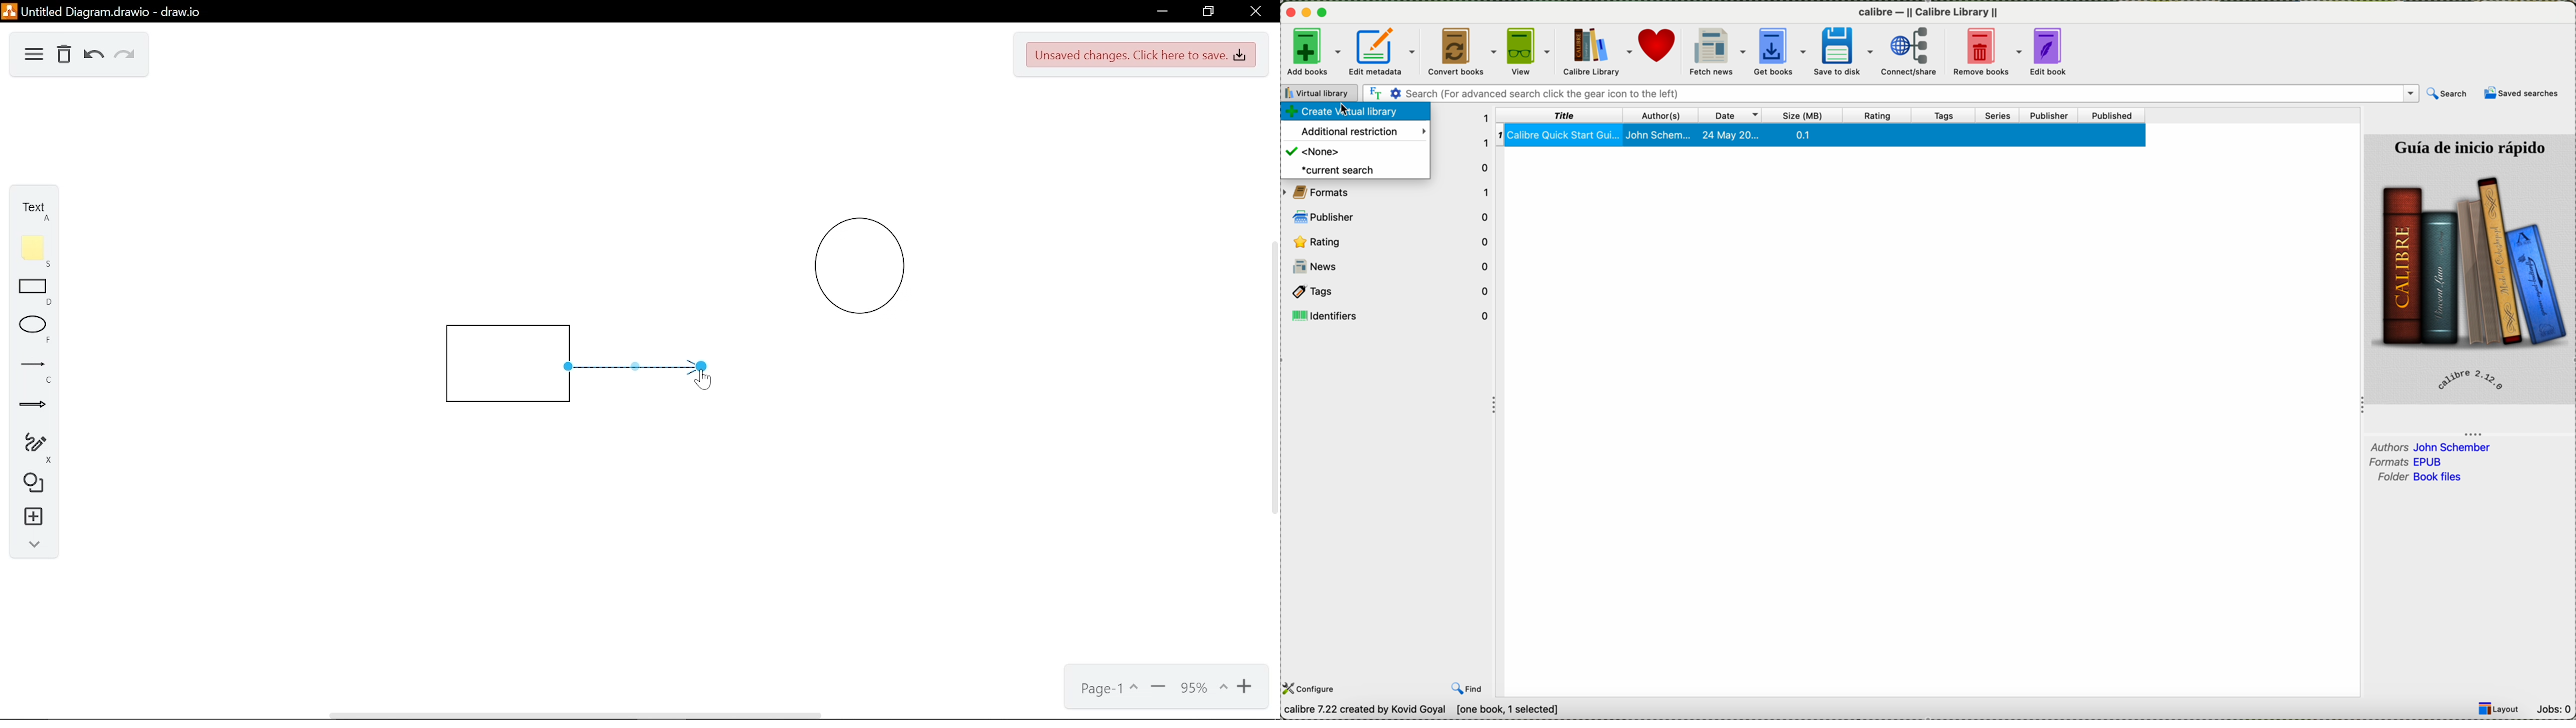 This screenshot has height=728, width=2576. I want to click on Restore down, so click(1210, 12).